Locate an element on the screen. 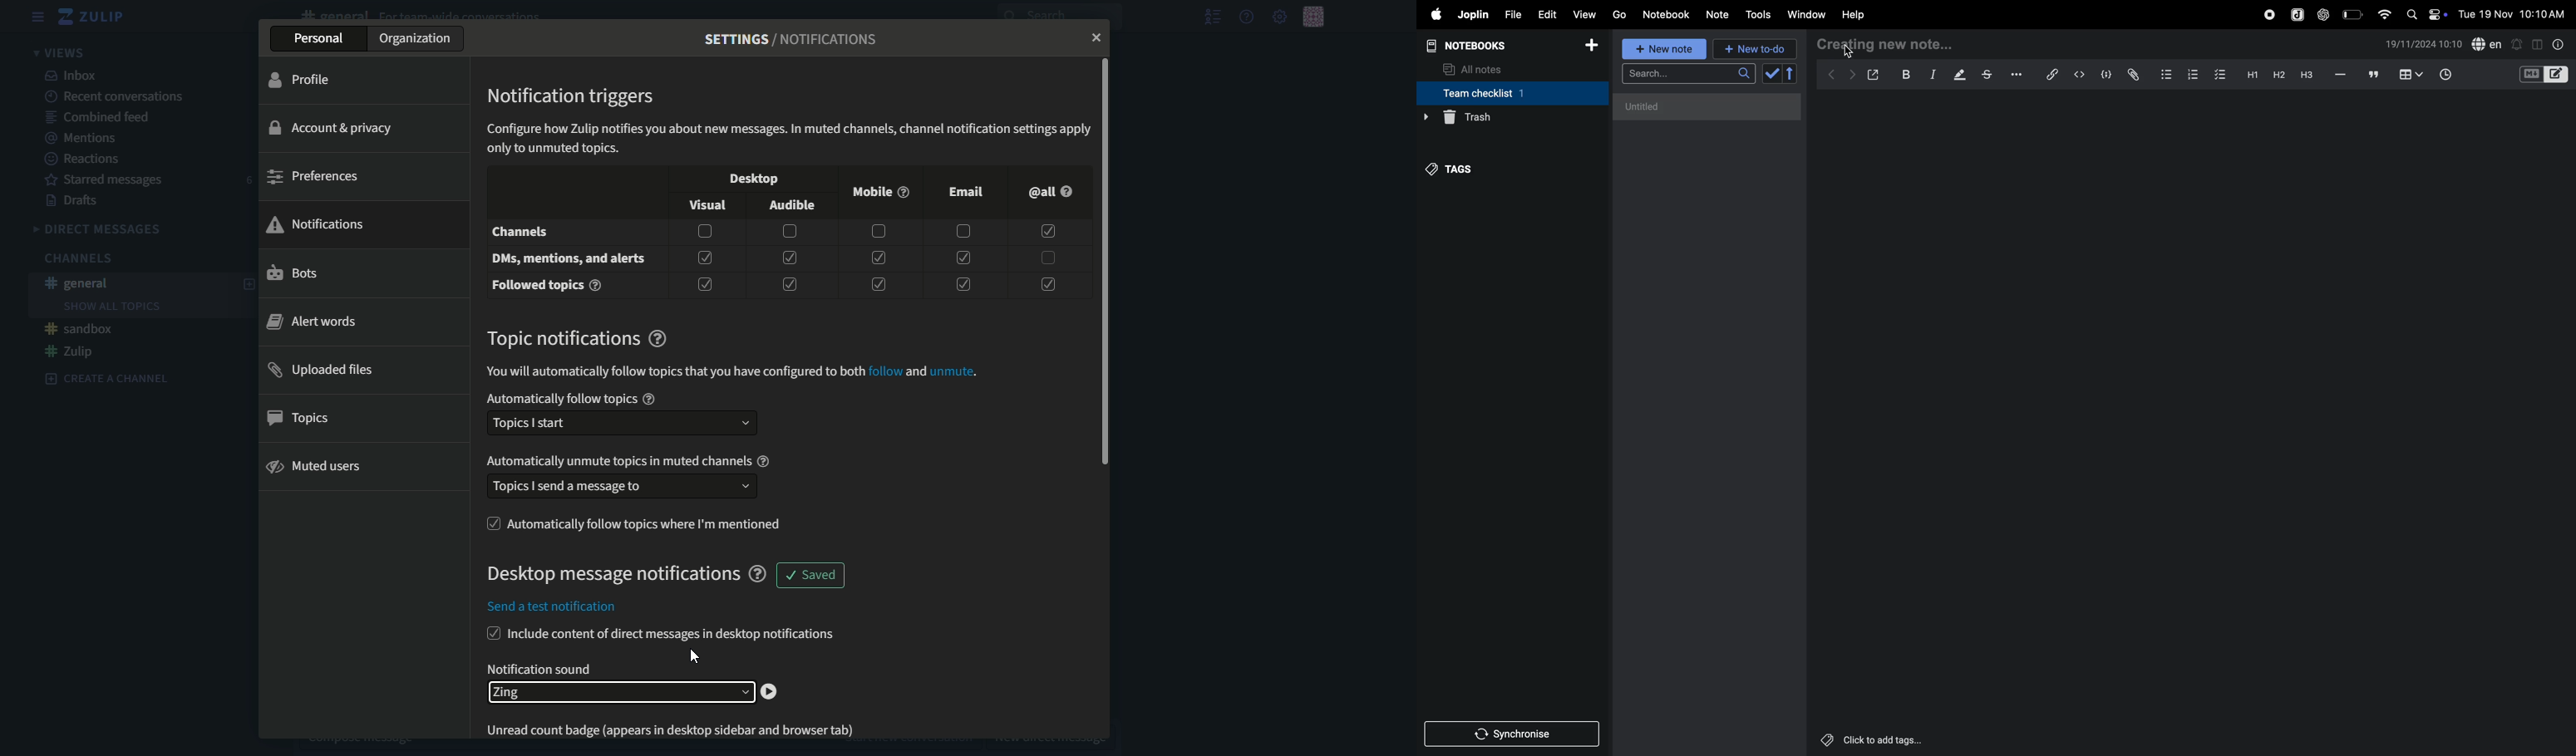  notebooks is located at coordinates (1472, 44).